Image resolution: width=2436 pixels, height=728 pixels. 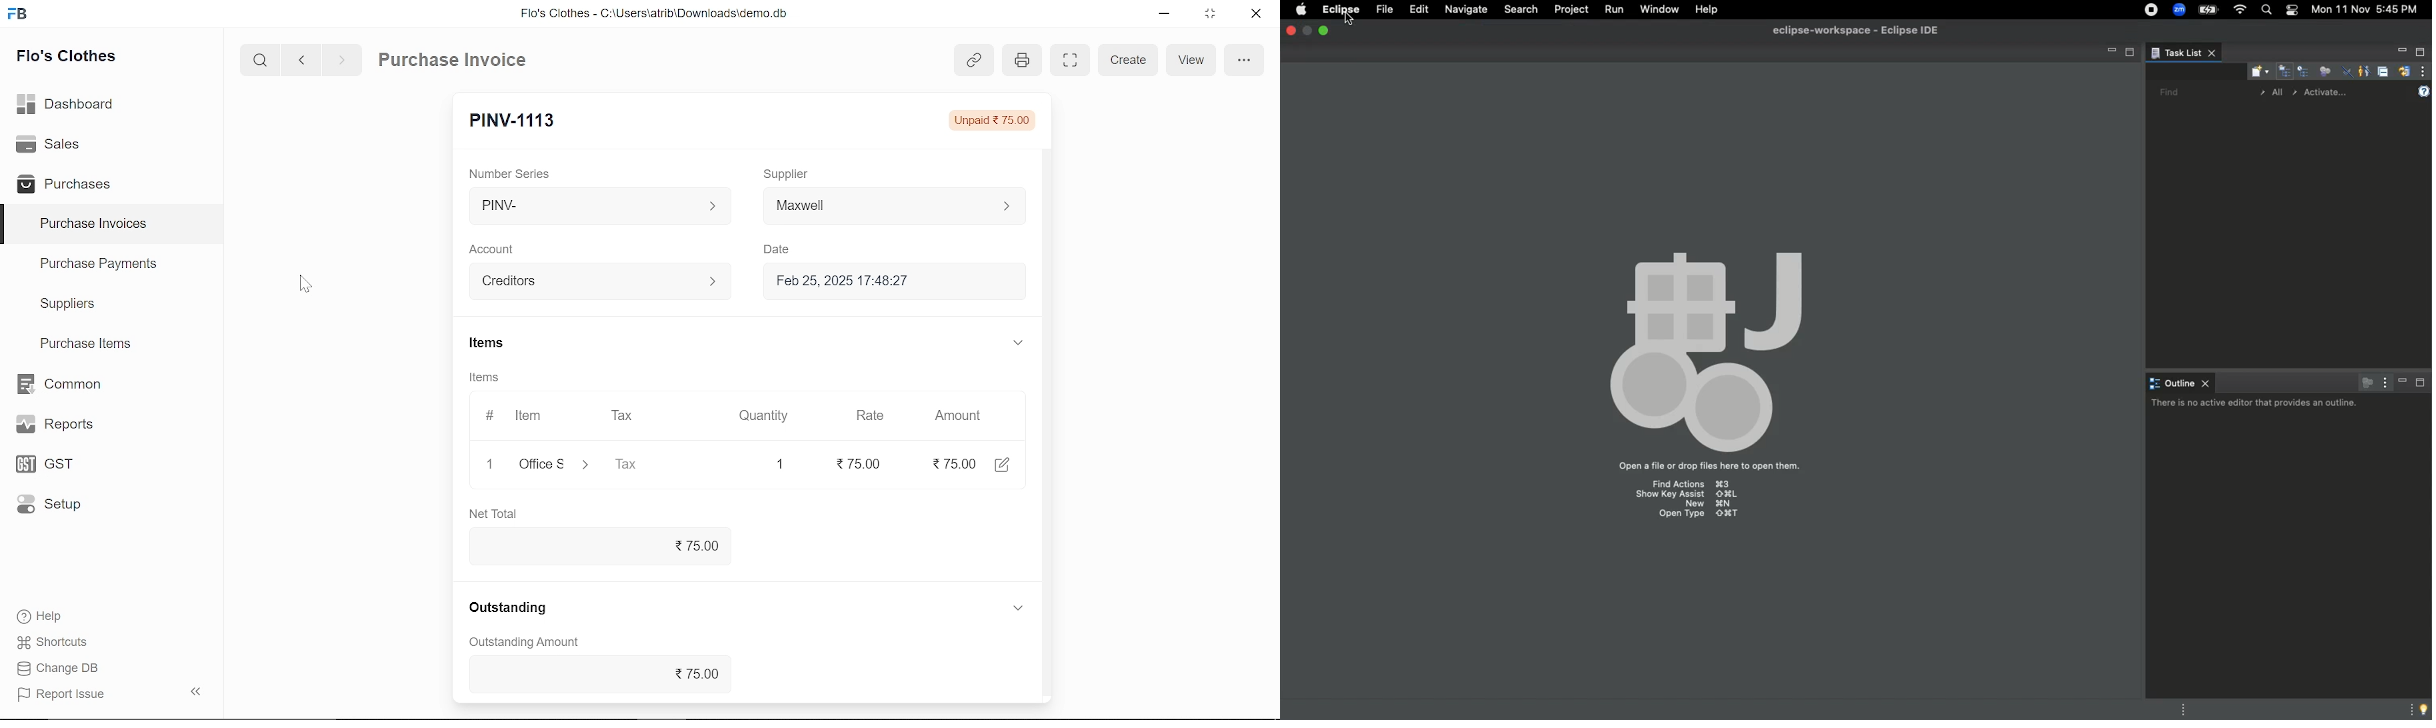 What do you see at coordinates (502, 343) in the screenshot?
I see `Items` at bounding box center [502, 343].